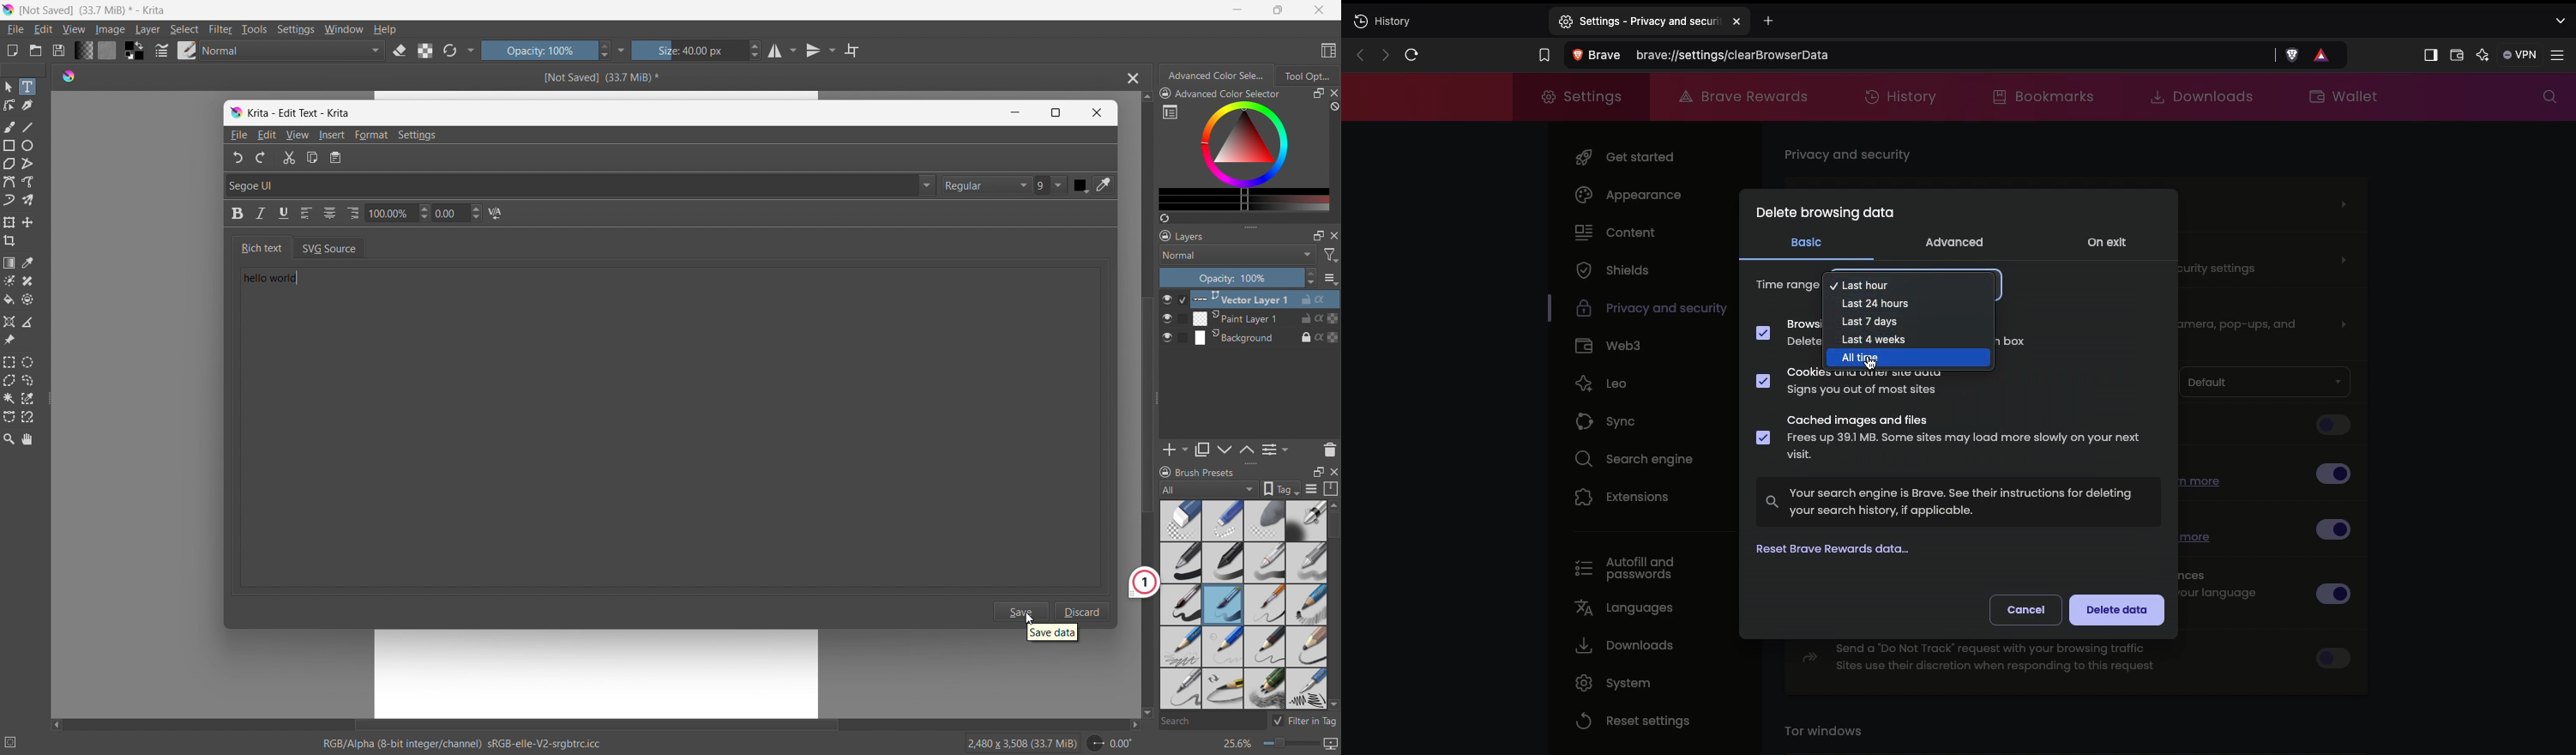  What do you see at coordinates (9, 201) in the screenshot?
I see `dynamic brush tool` at bounding box center [9, 201].